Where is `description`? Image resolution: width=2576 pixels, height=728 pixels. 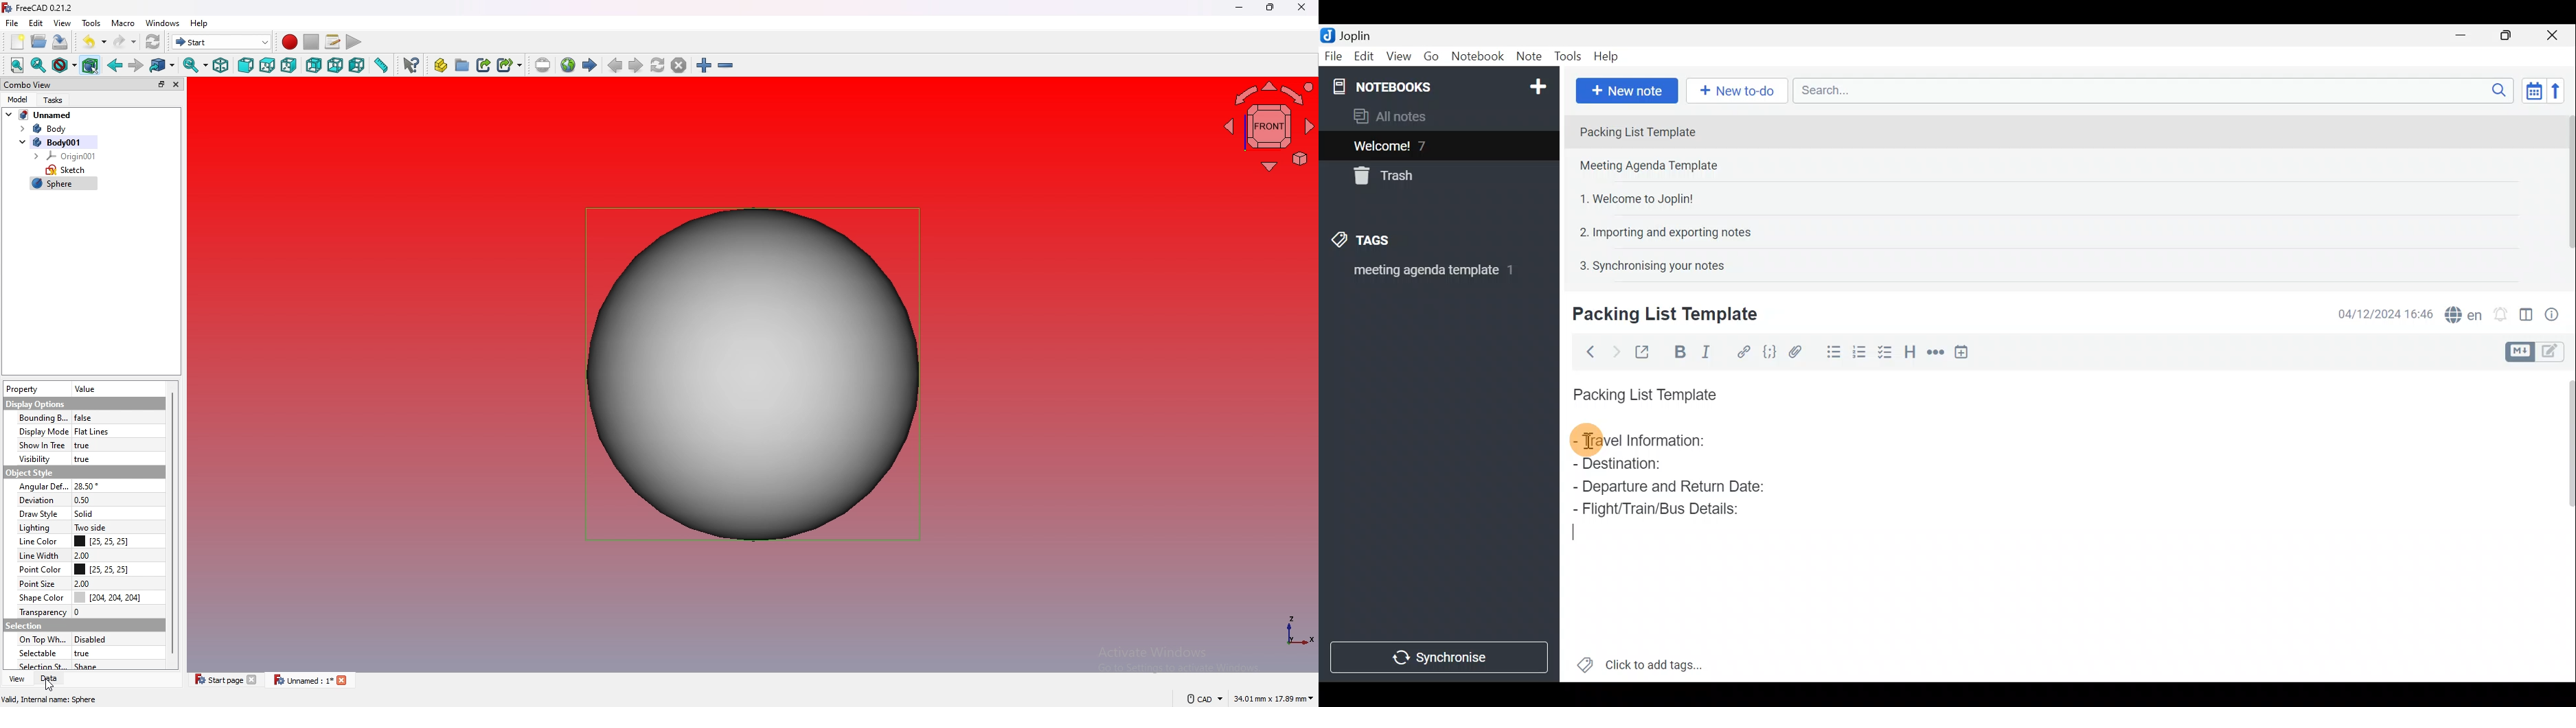 description is located at coordinates (49, 700).